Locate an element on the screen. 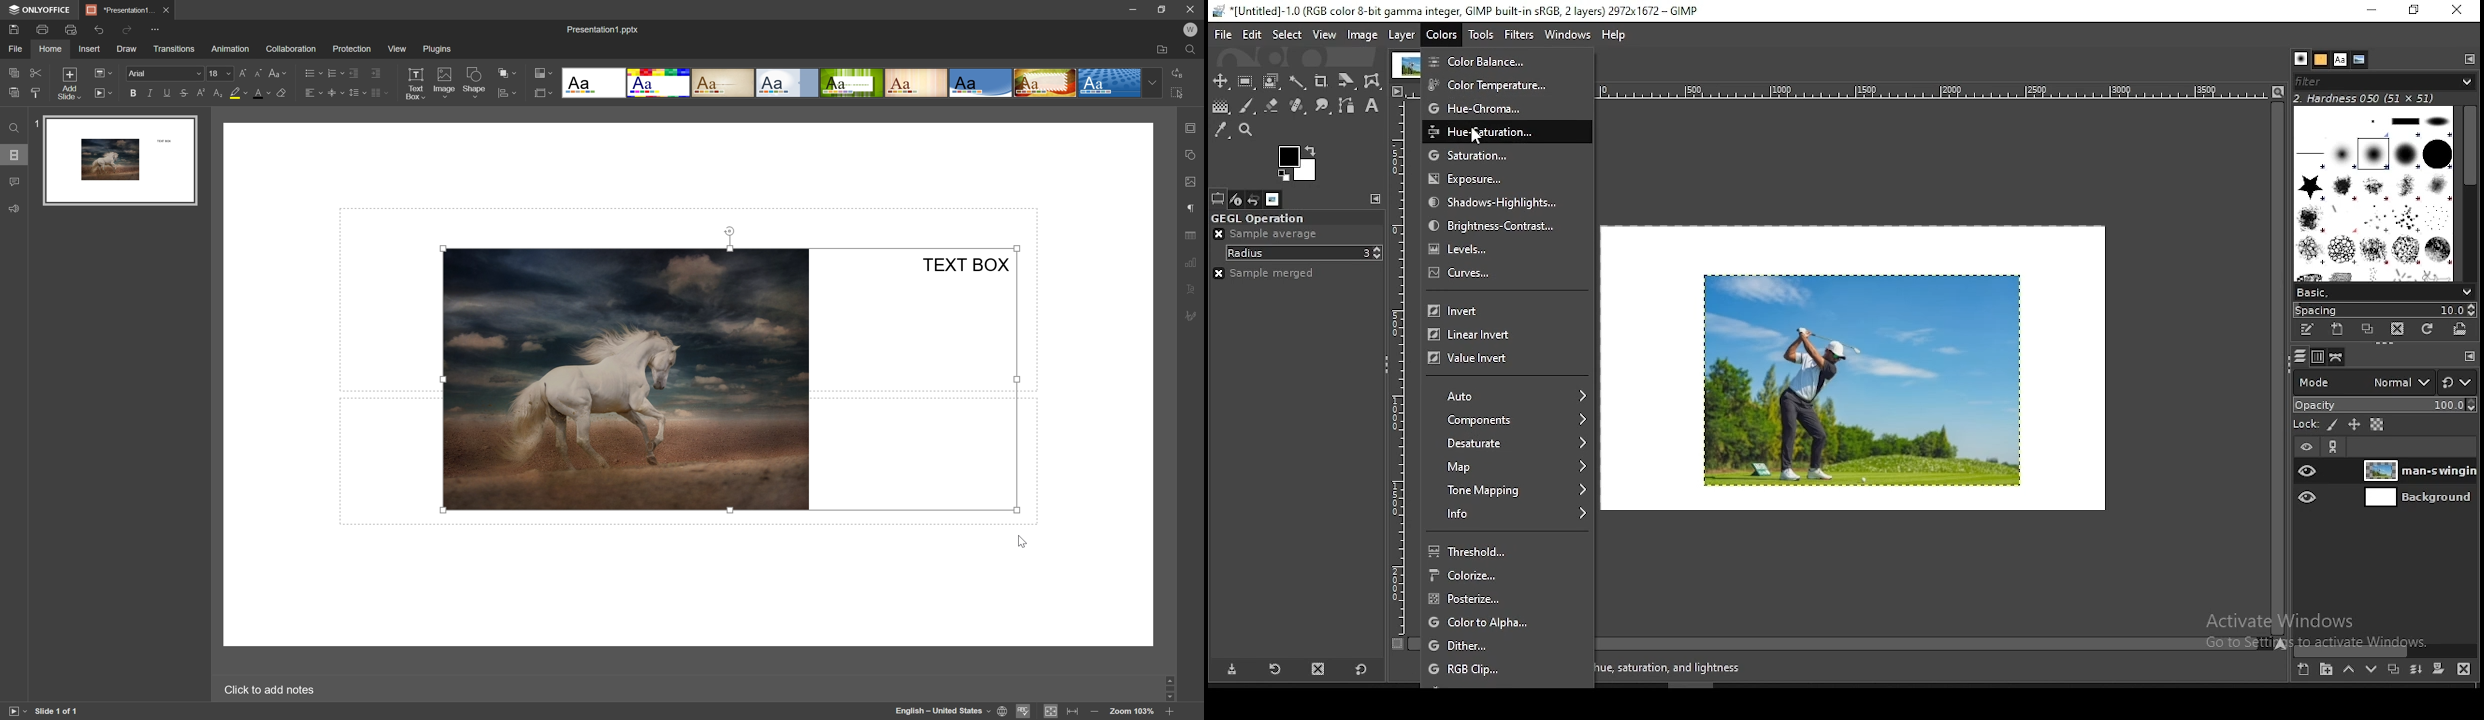  find is located at coordinates (13, 128).